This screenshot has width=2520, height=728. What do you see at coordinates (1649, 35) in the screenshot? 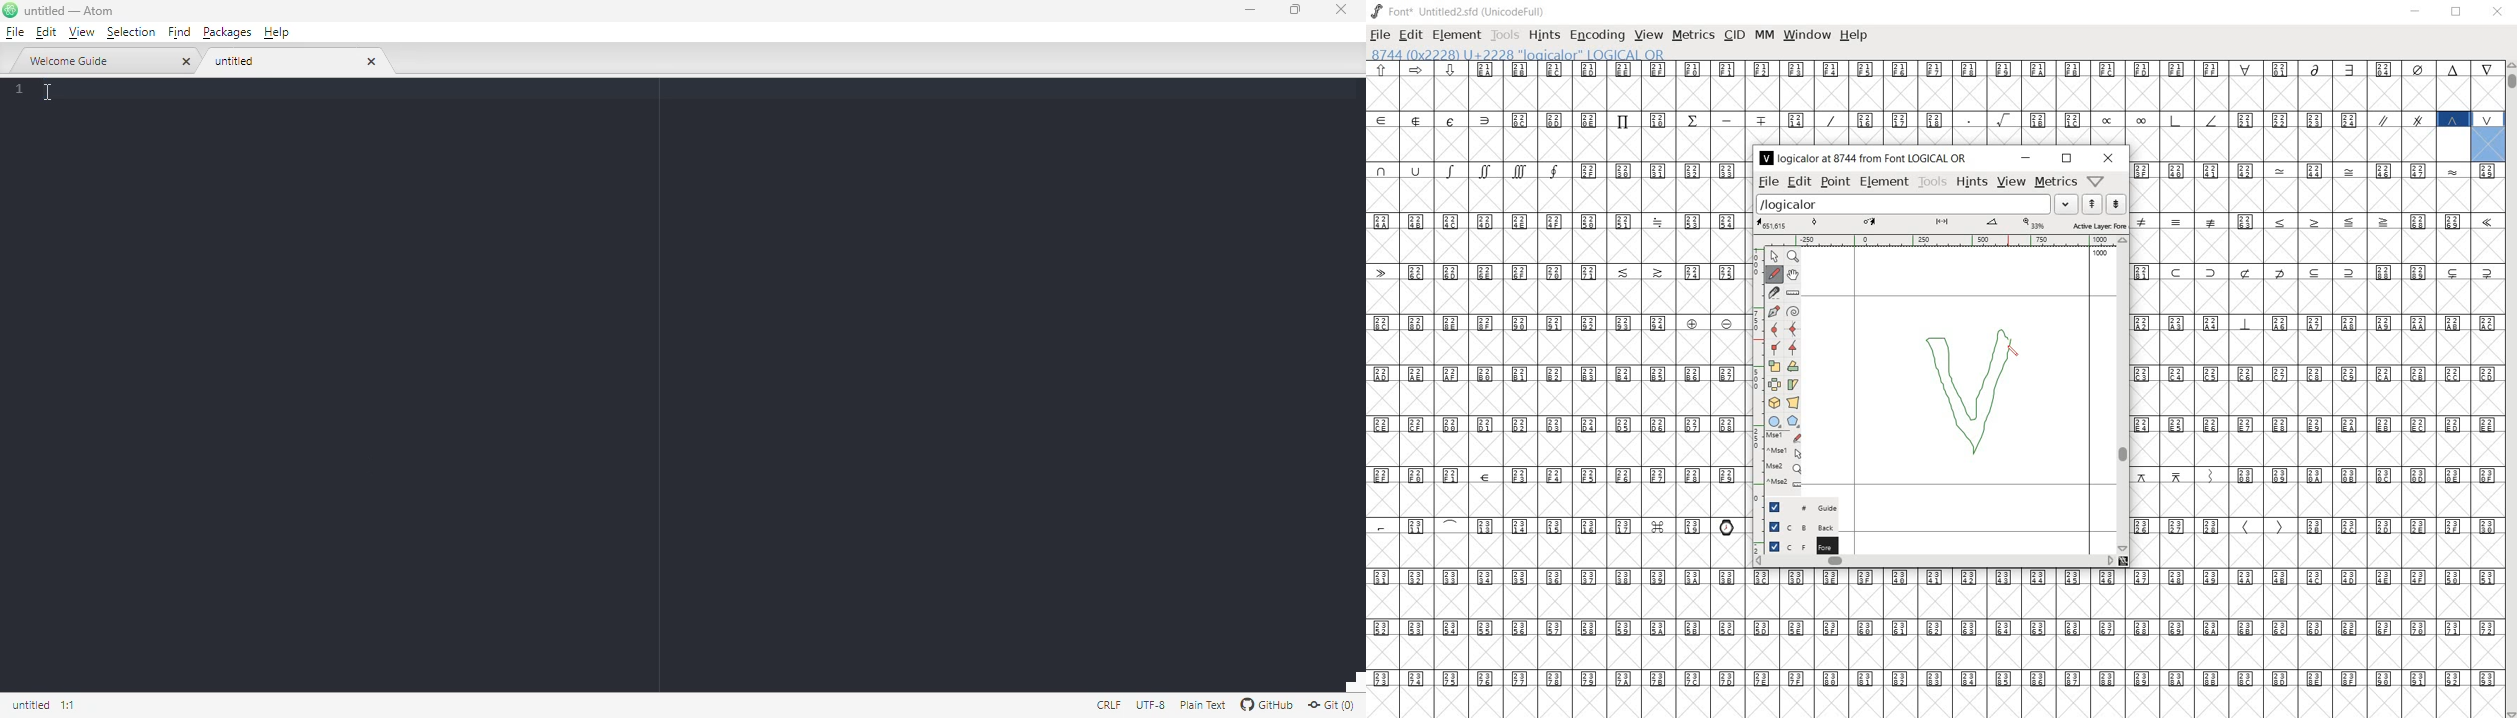
I see `view` at bounding box center [1649, 35].